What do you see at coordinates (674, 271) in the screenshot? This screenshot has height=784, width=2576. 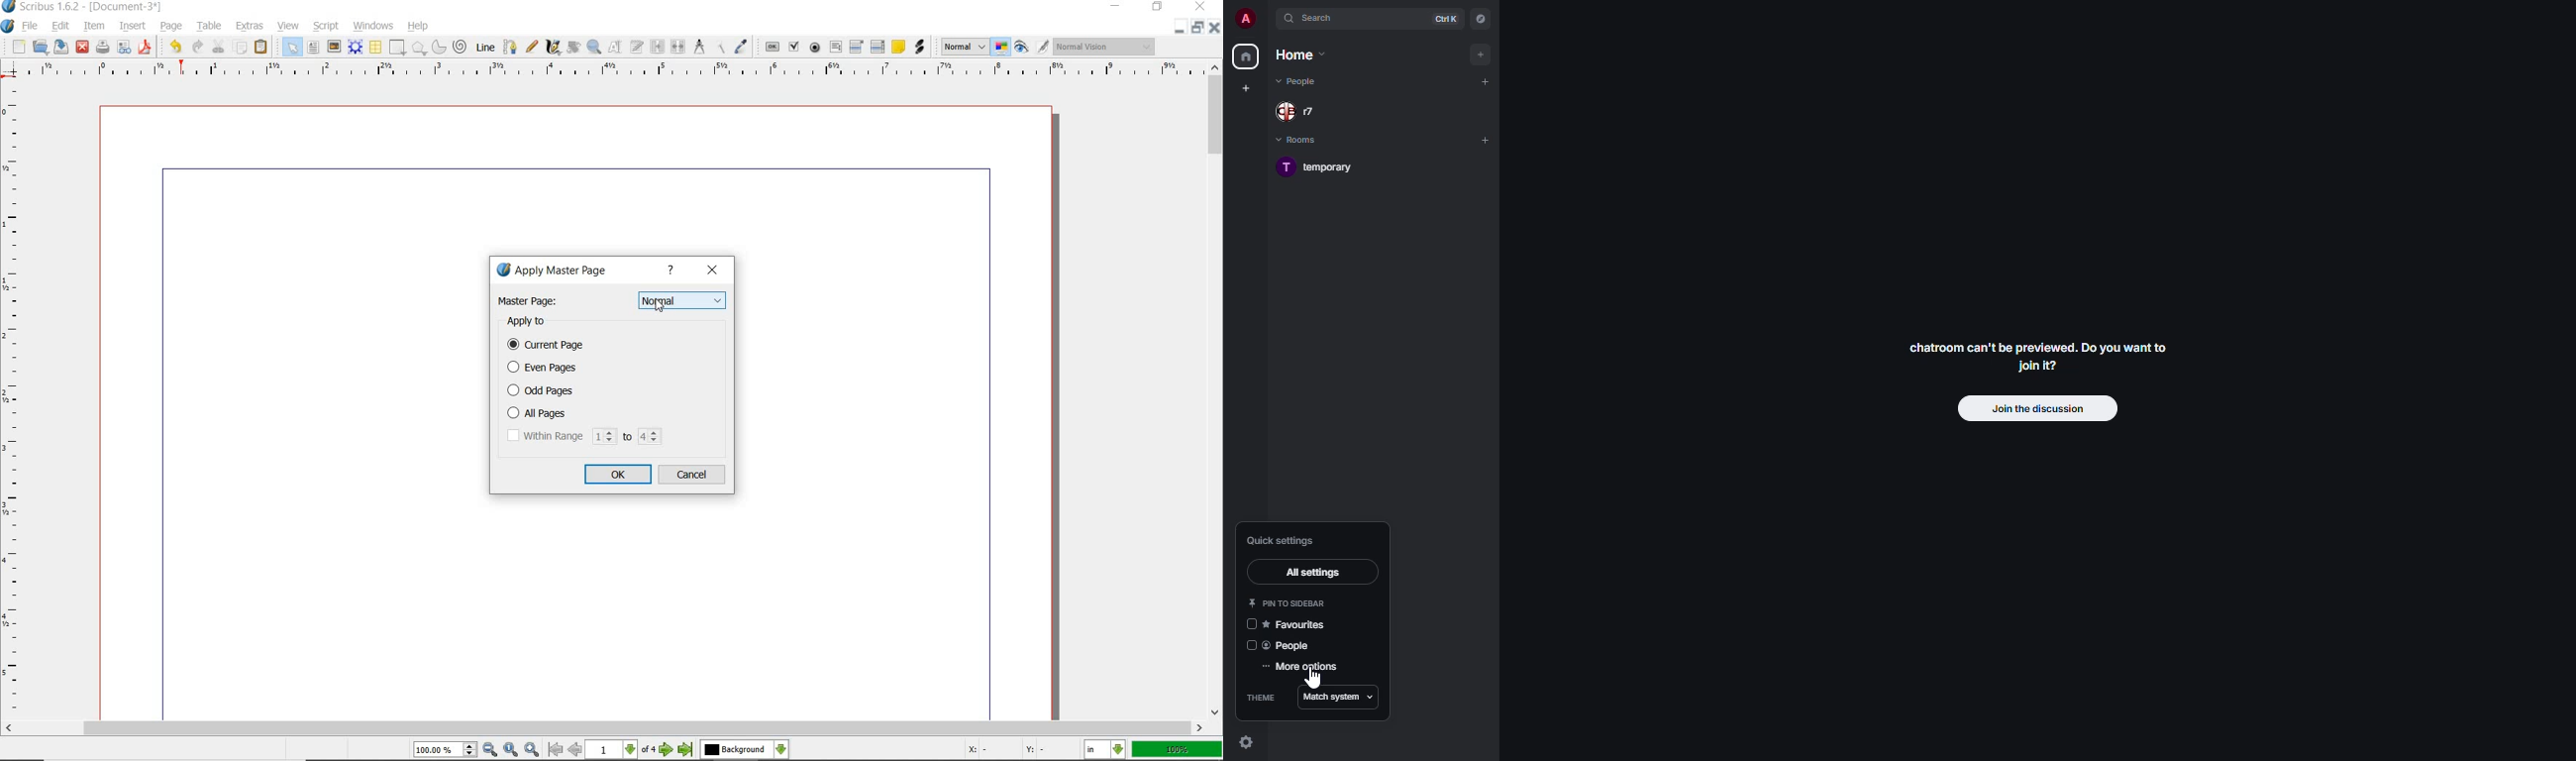 I see `help` at bounding box center [674, 271].